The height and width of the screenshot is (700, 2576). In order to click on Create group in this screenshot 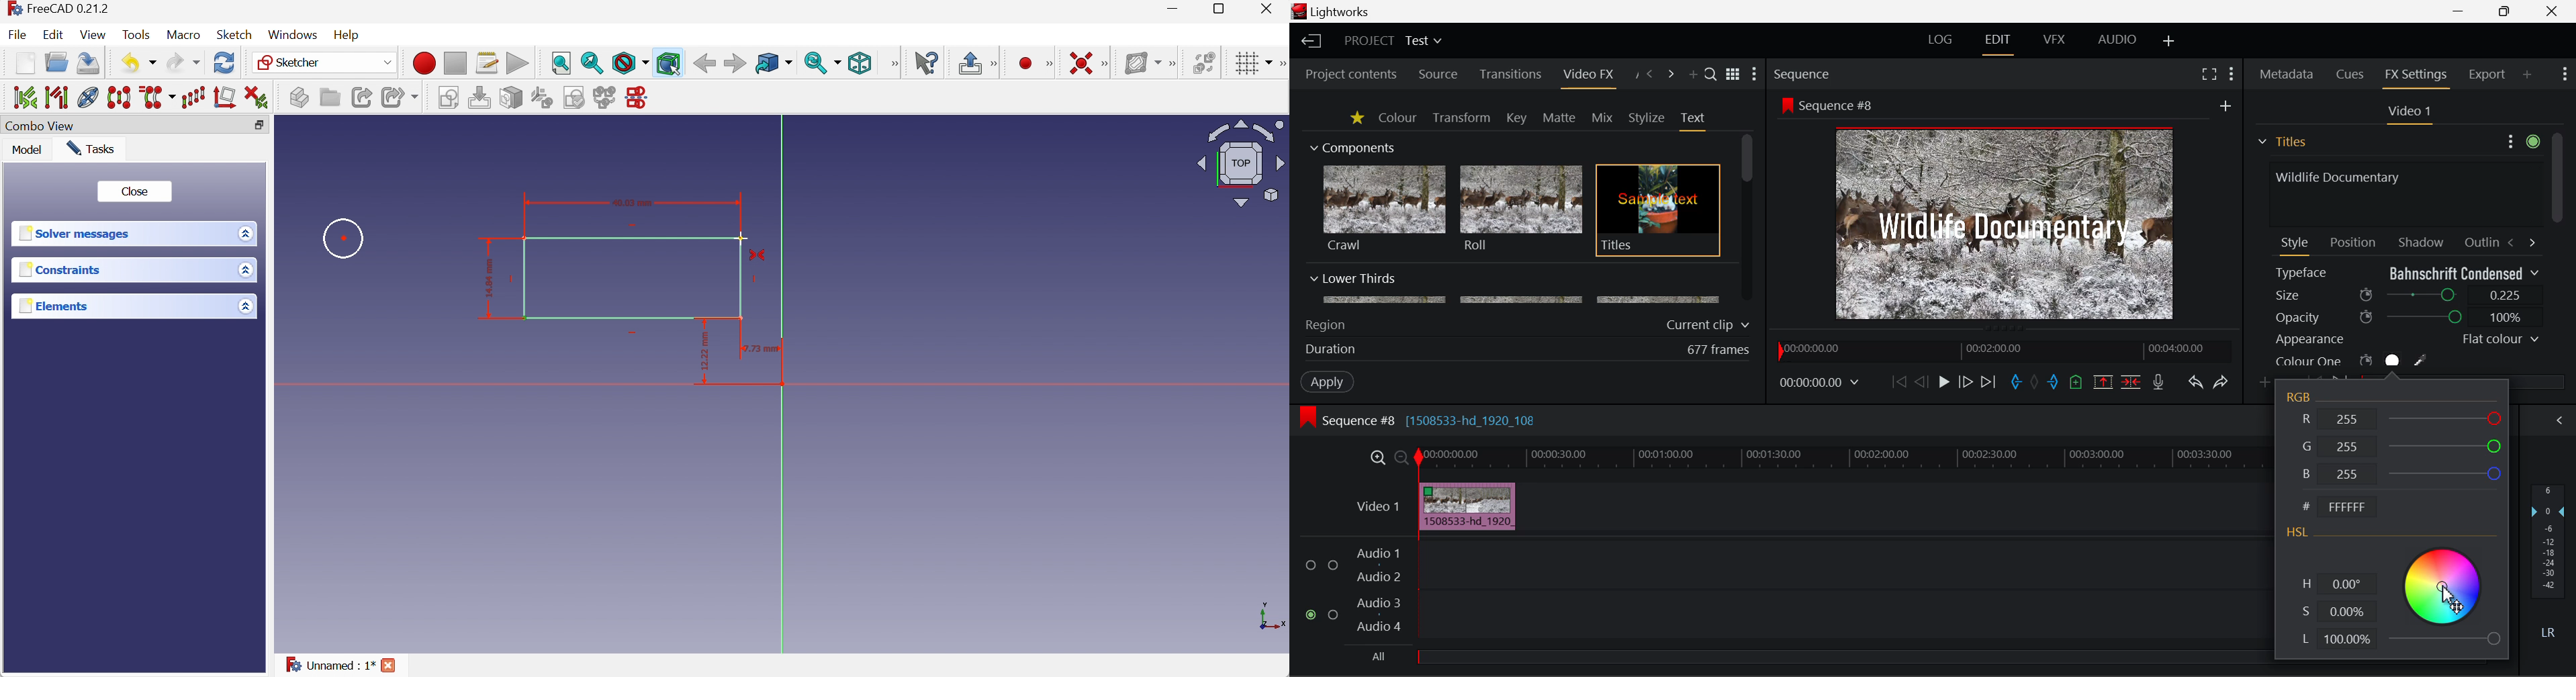, I will do `click(329, 97)`.